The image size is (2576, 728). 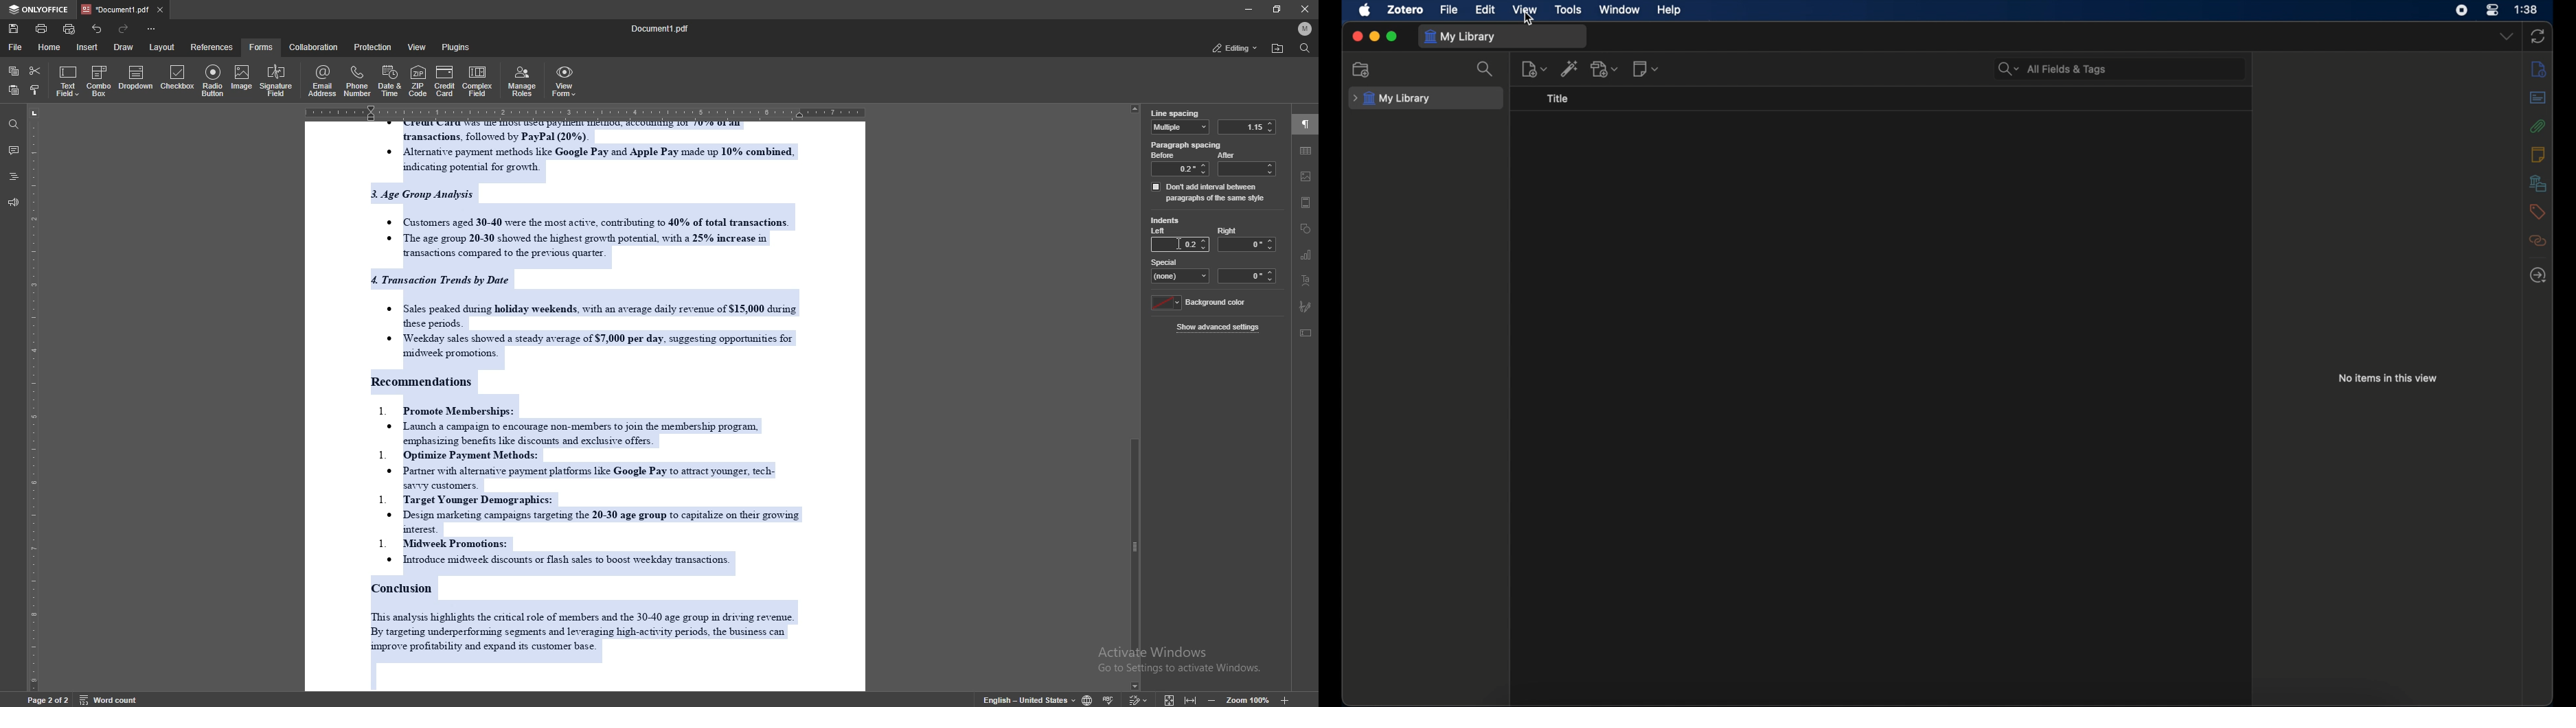 What do you see at coordinates (1529, 23) in the screenshot?
I see `Cursor` at bounding box center [1529, 23].